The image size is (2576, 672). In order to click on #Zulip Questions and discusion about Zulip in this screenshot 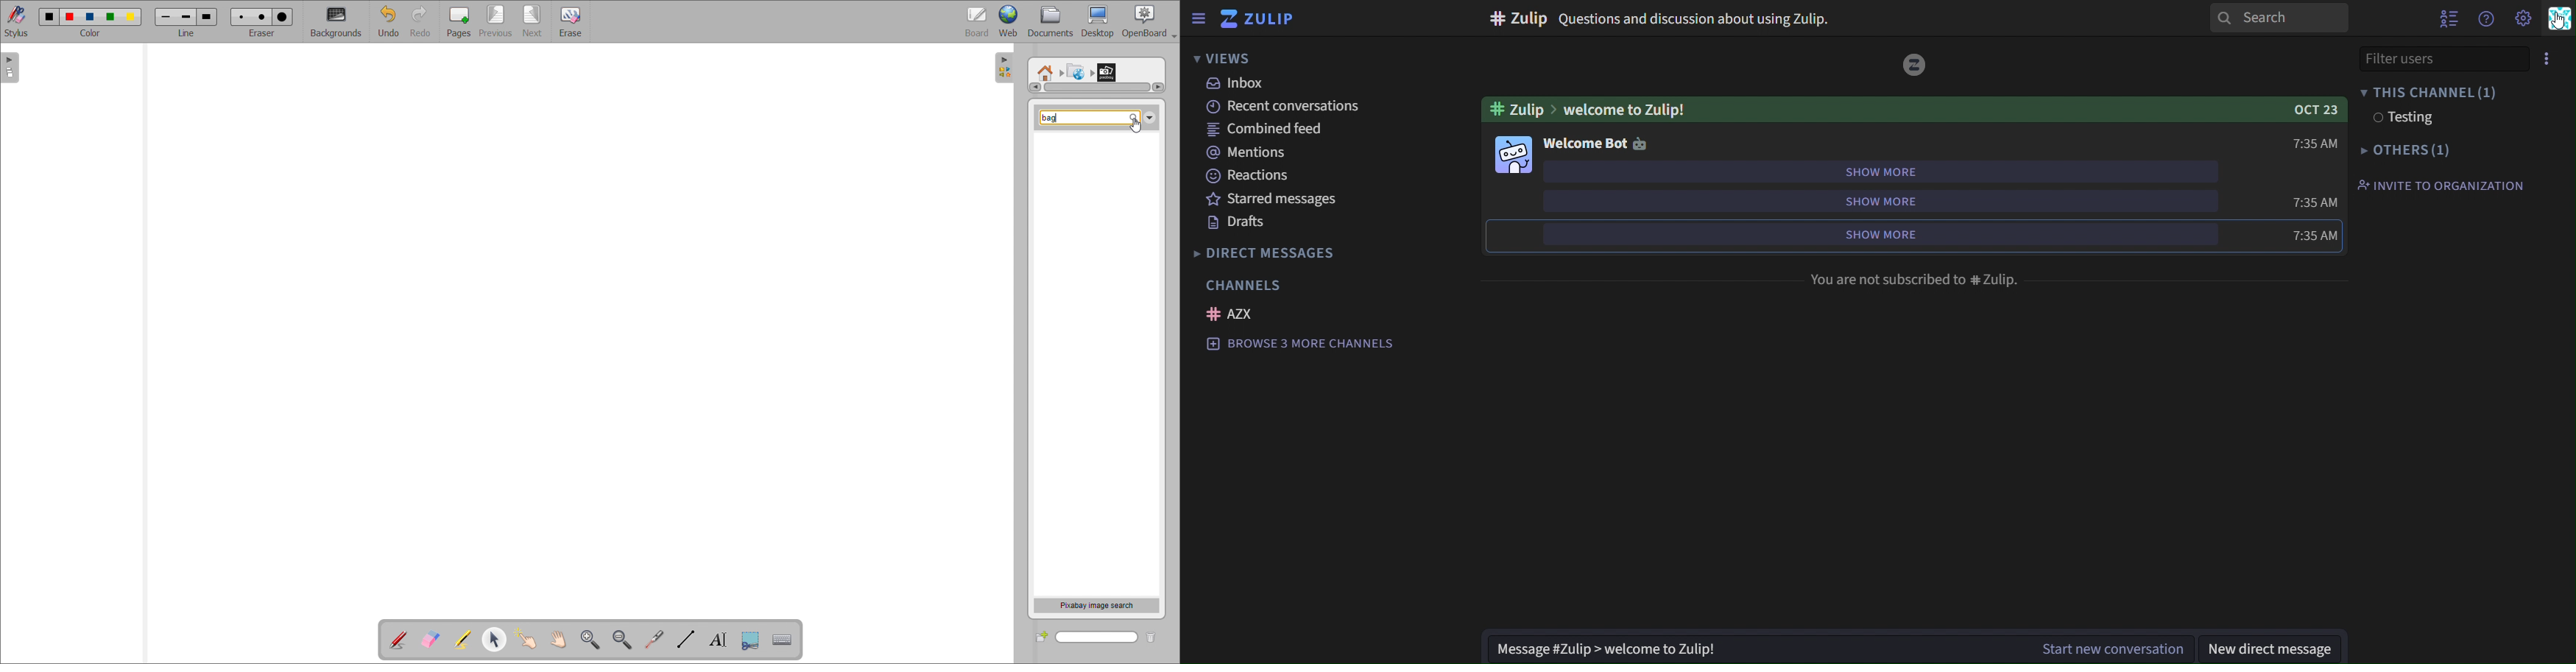, I will do `click(1666, 17)`.